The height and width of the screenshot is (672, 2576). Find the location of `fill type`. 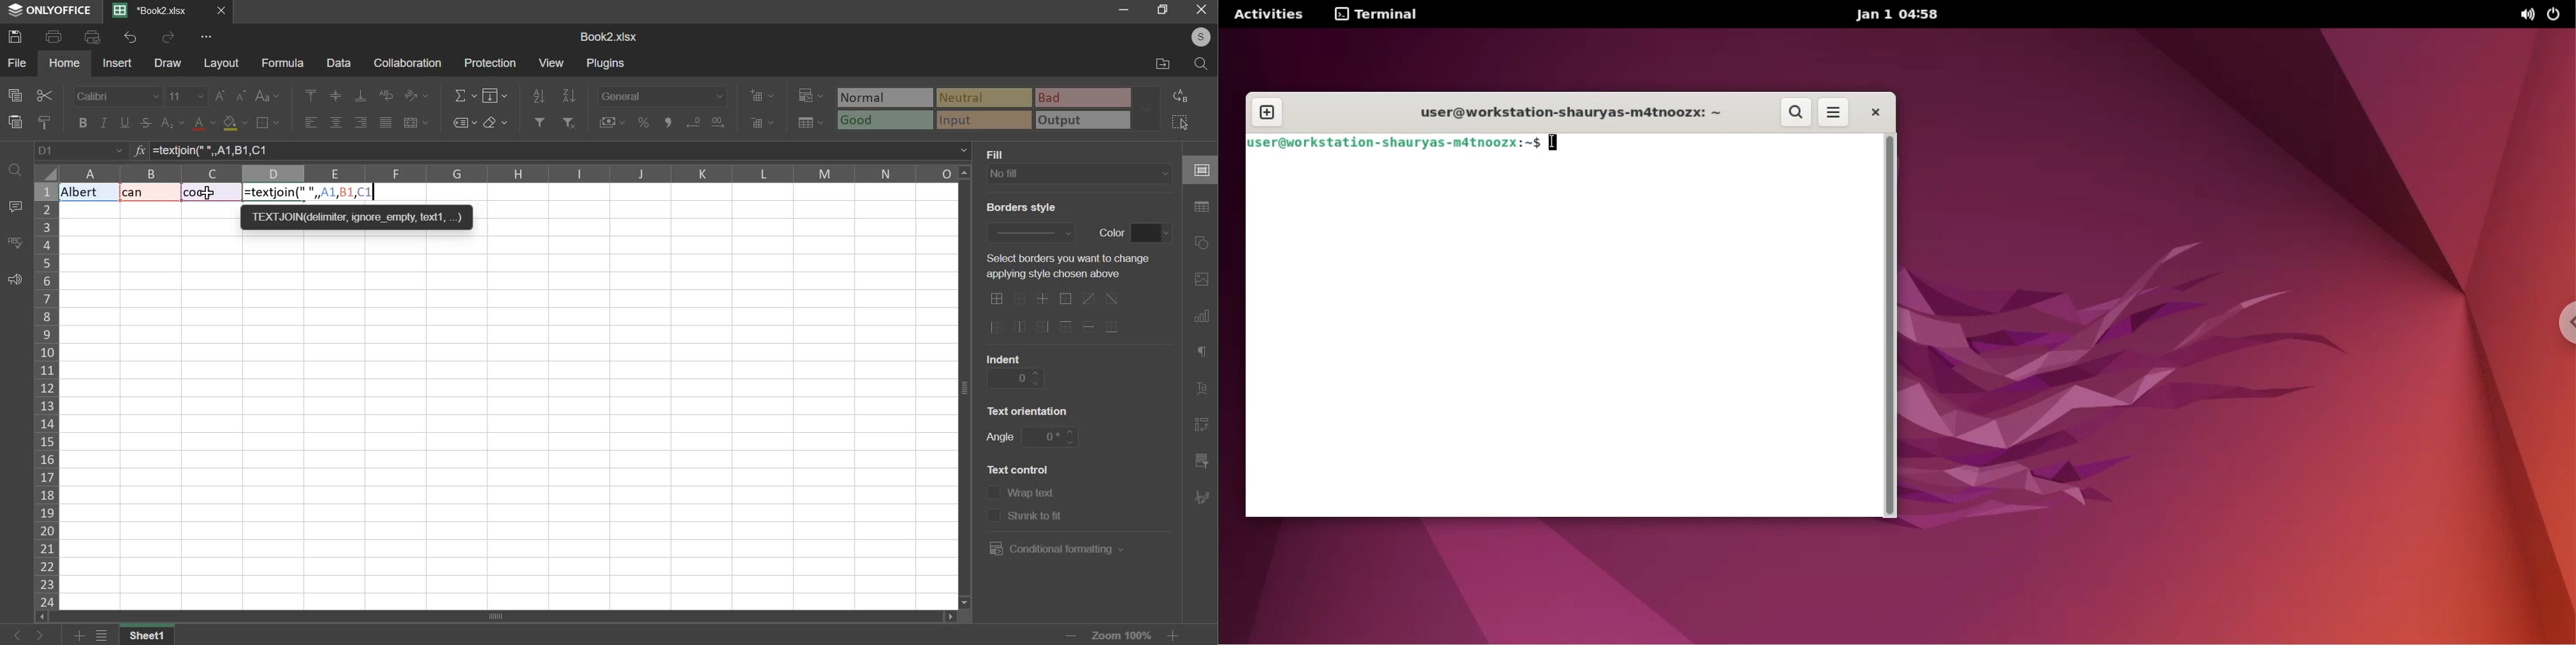

fill type is located at coordinates (1079, 174).